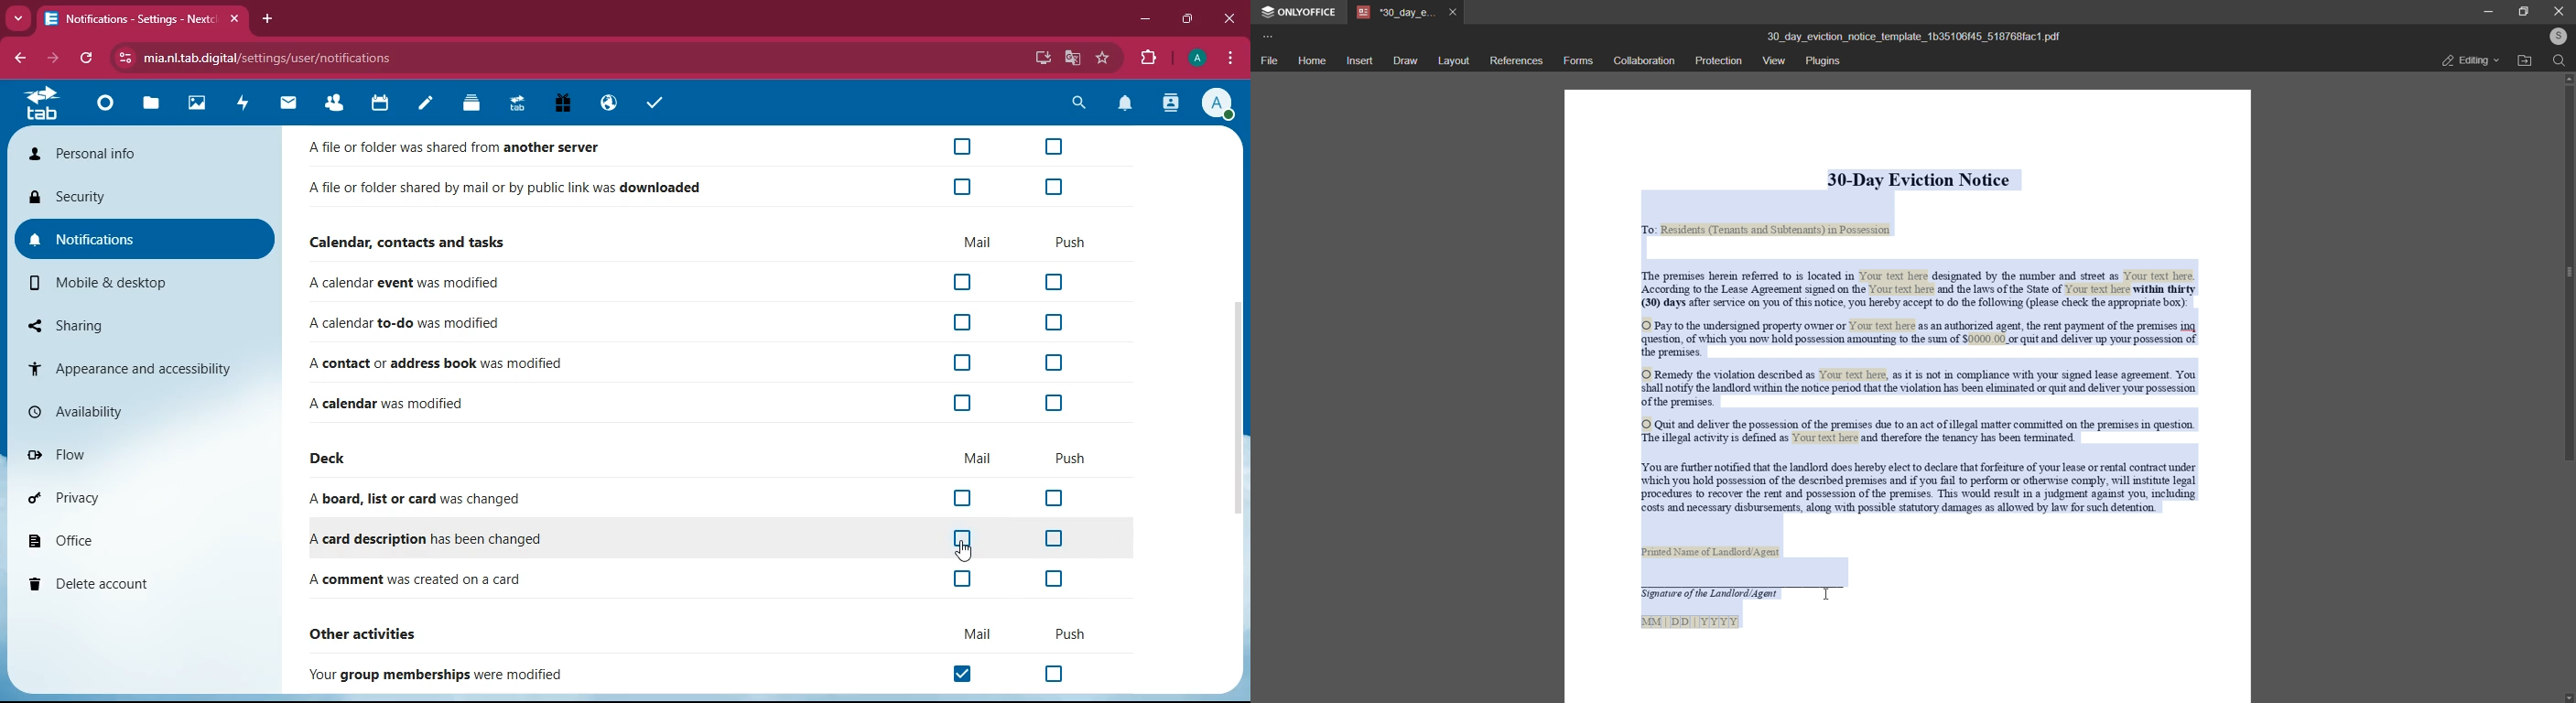  I want to click on off, so click(1052, 146).